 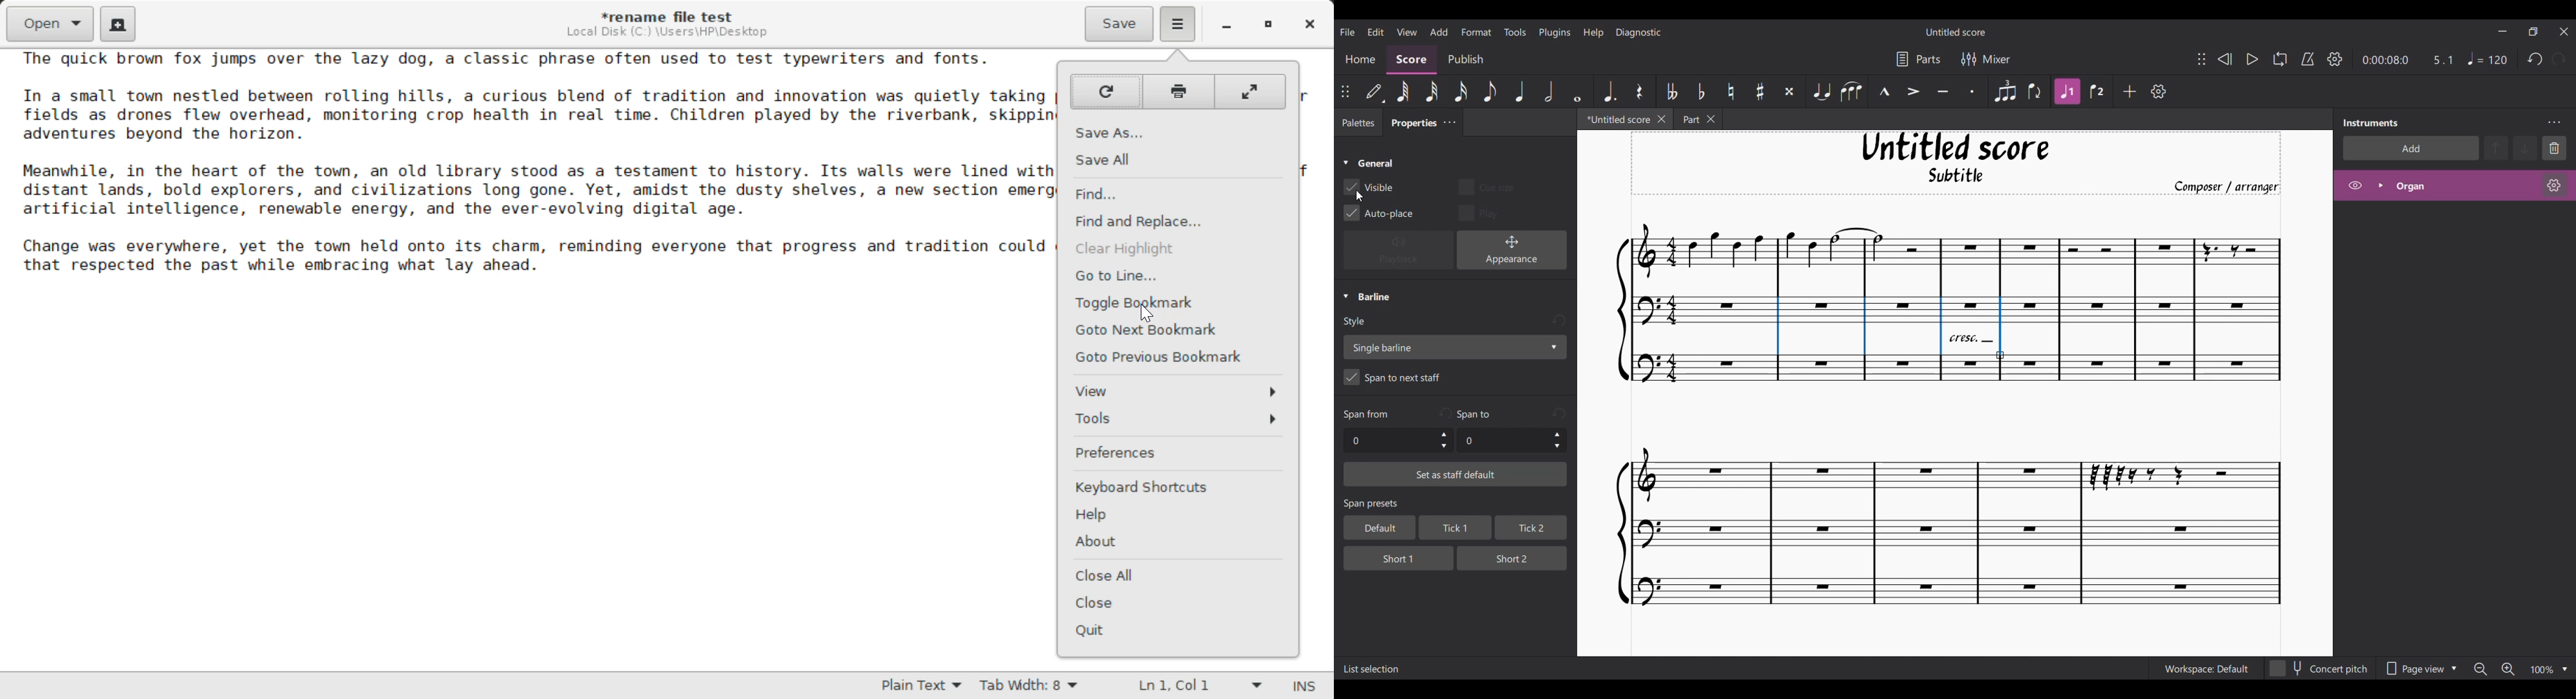 What do you see at coordinates (1489, 92) in the screenshot?
I see `8th note` at bounding box center [1489, 92].